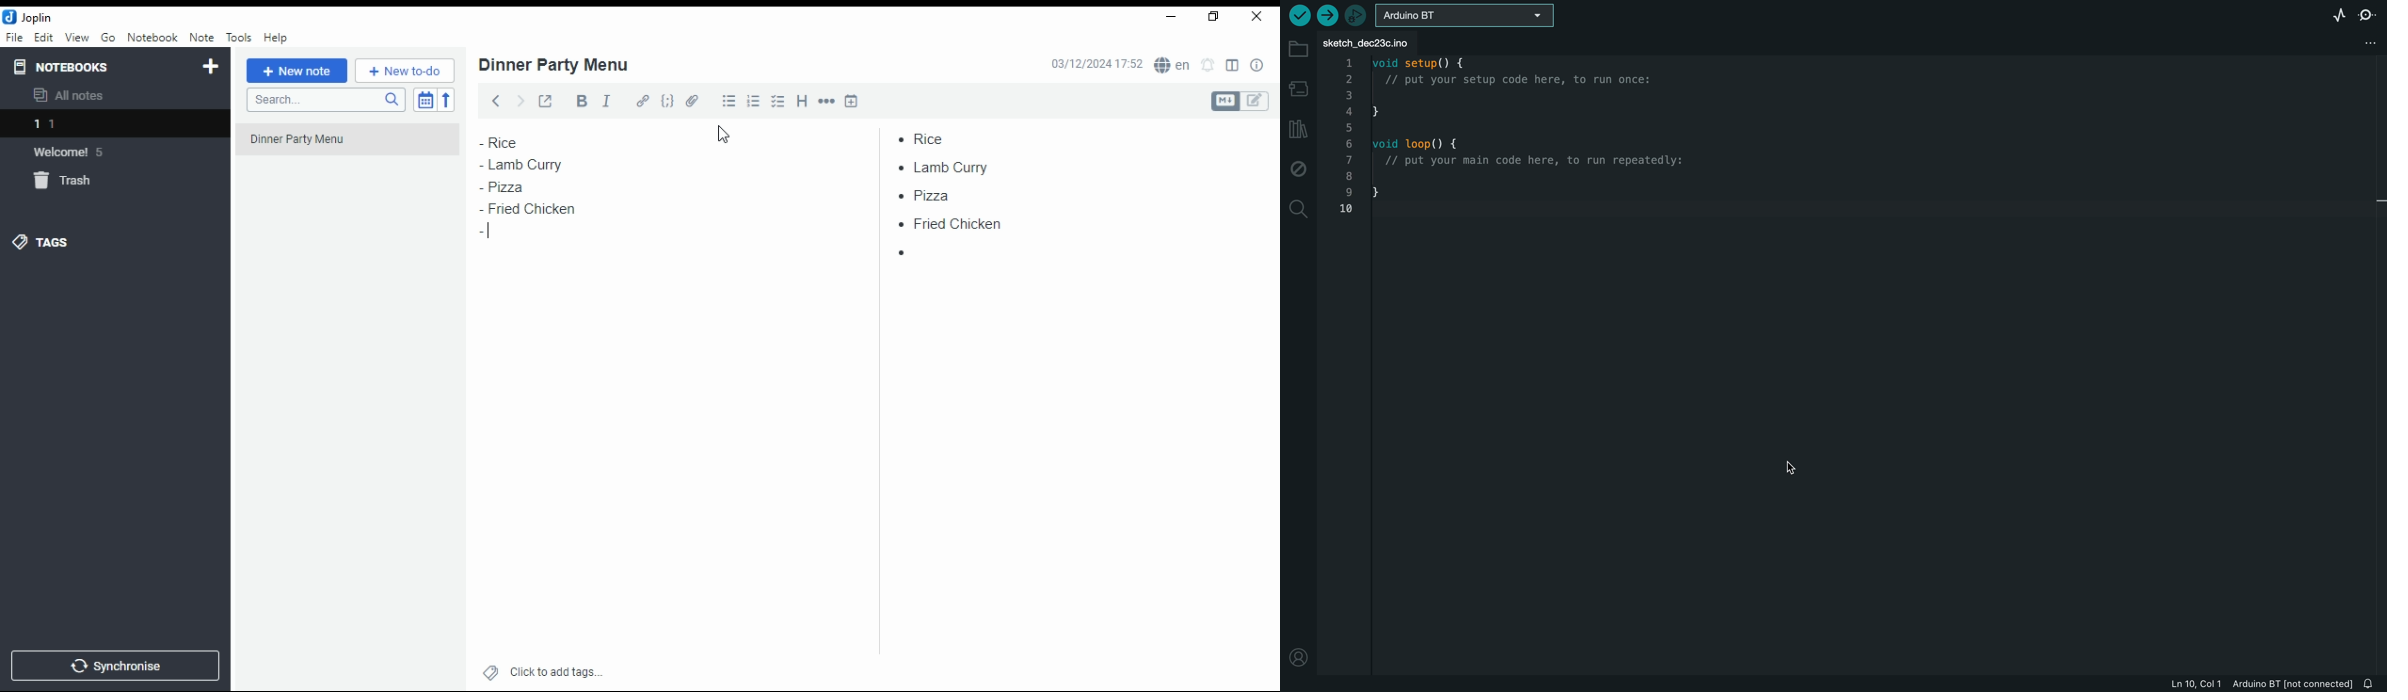 The height and width of the screenshot is (700, 2408). What do you see at coordinates (534, 211) in the screenshot?
I see `fried chicken` at bounding box center [534, 211].